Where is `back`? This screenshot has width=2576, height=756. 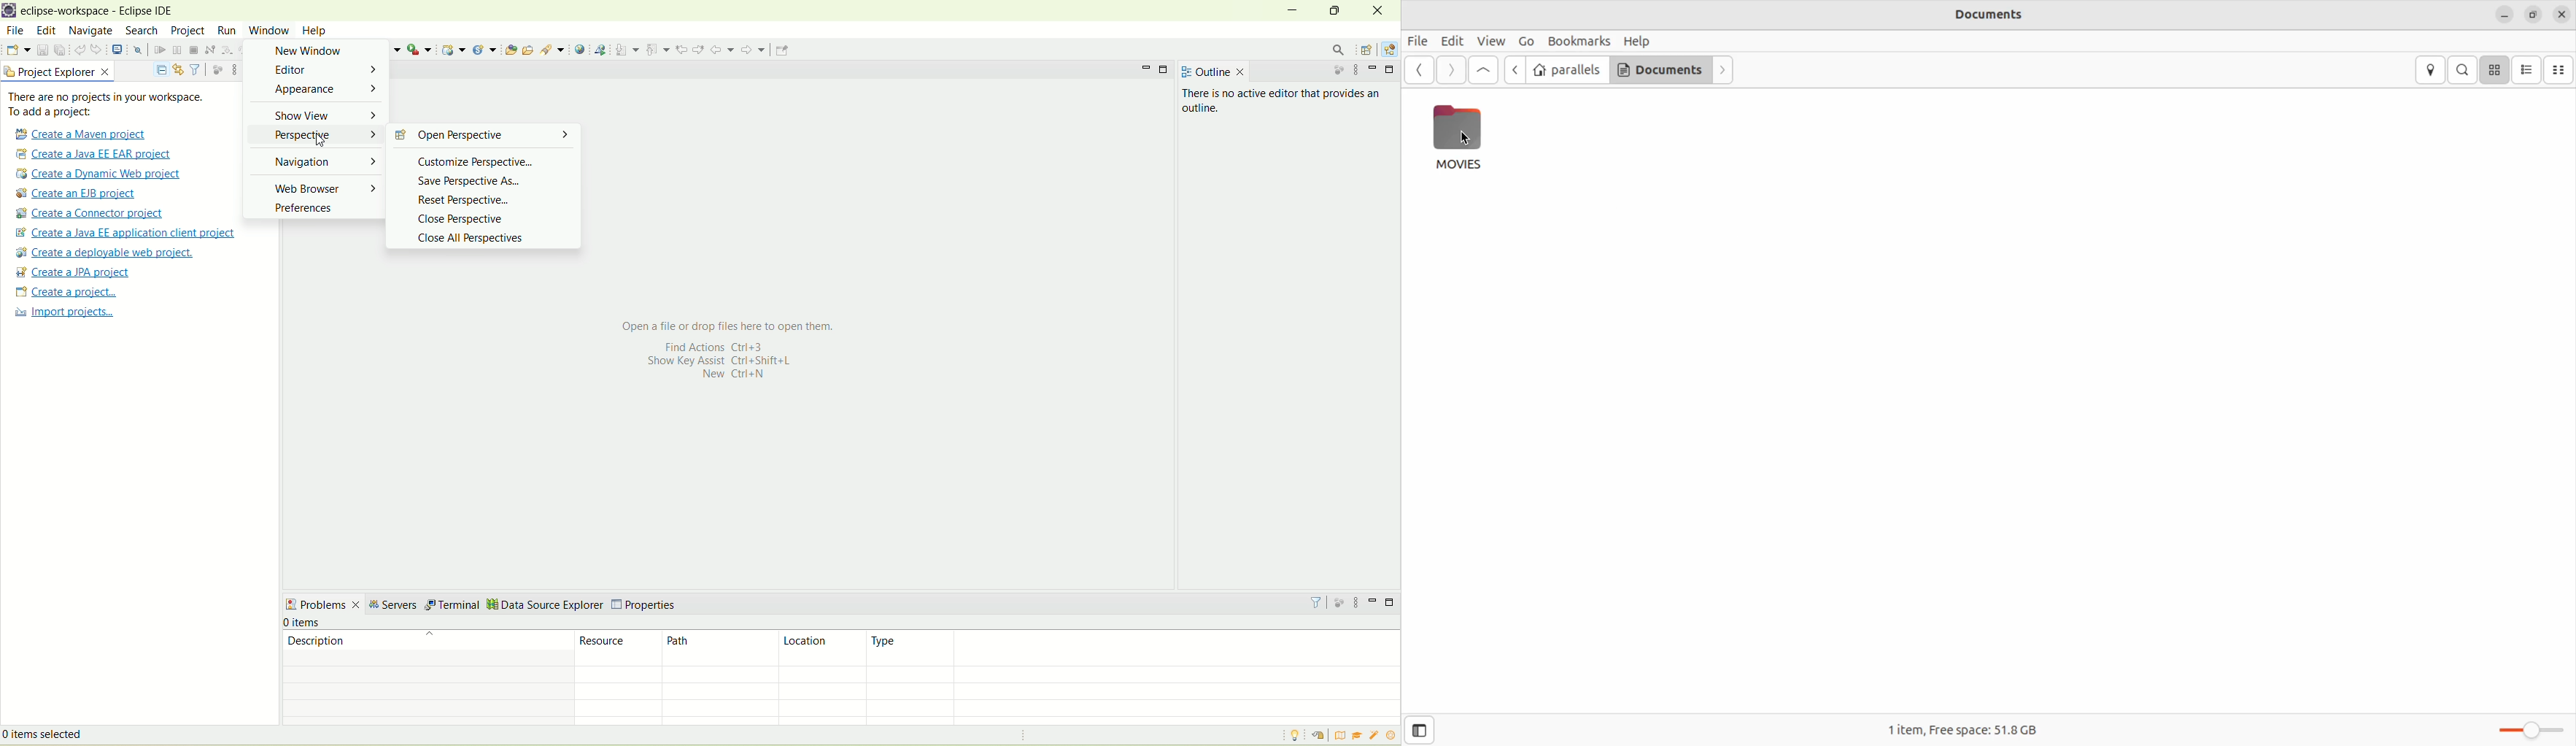 back is located at coordinates (722, 50).